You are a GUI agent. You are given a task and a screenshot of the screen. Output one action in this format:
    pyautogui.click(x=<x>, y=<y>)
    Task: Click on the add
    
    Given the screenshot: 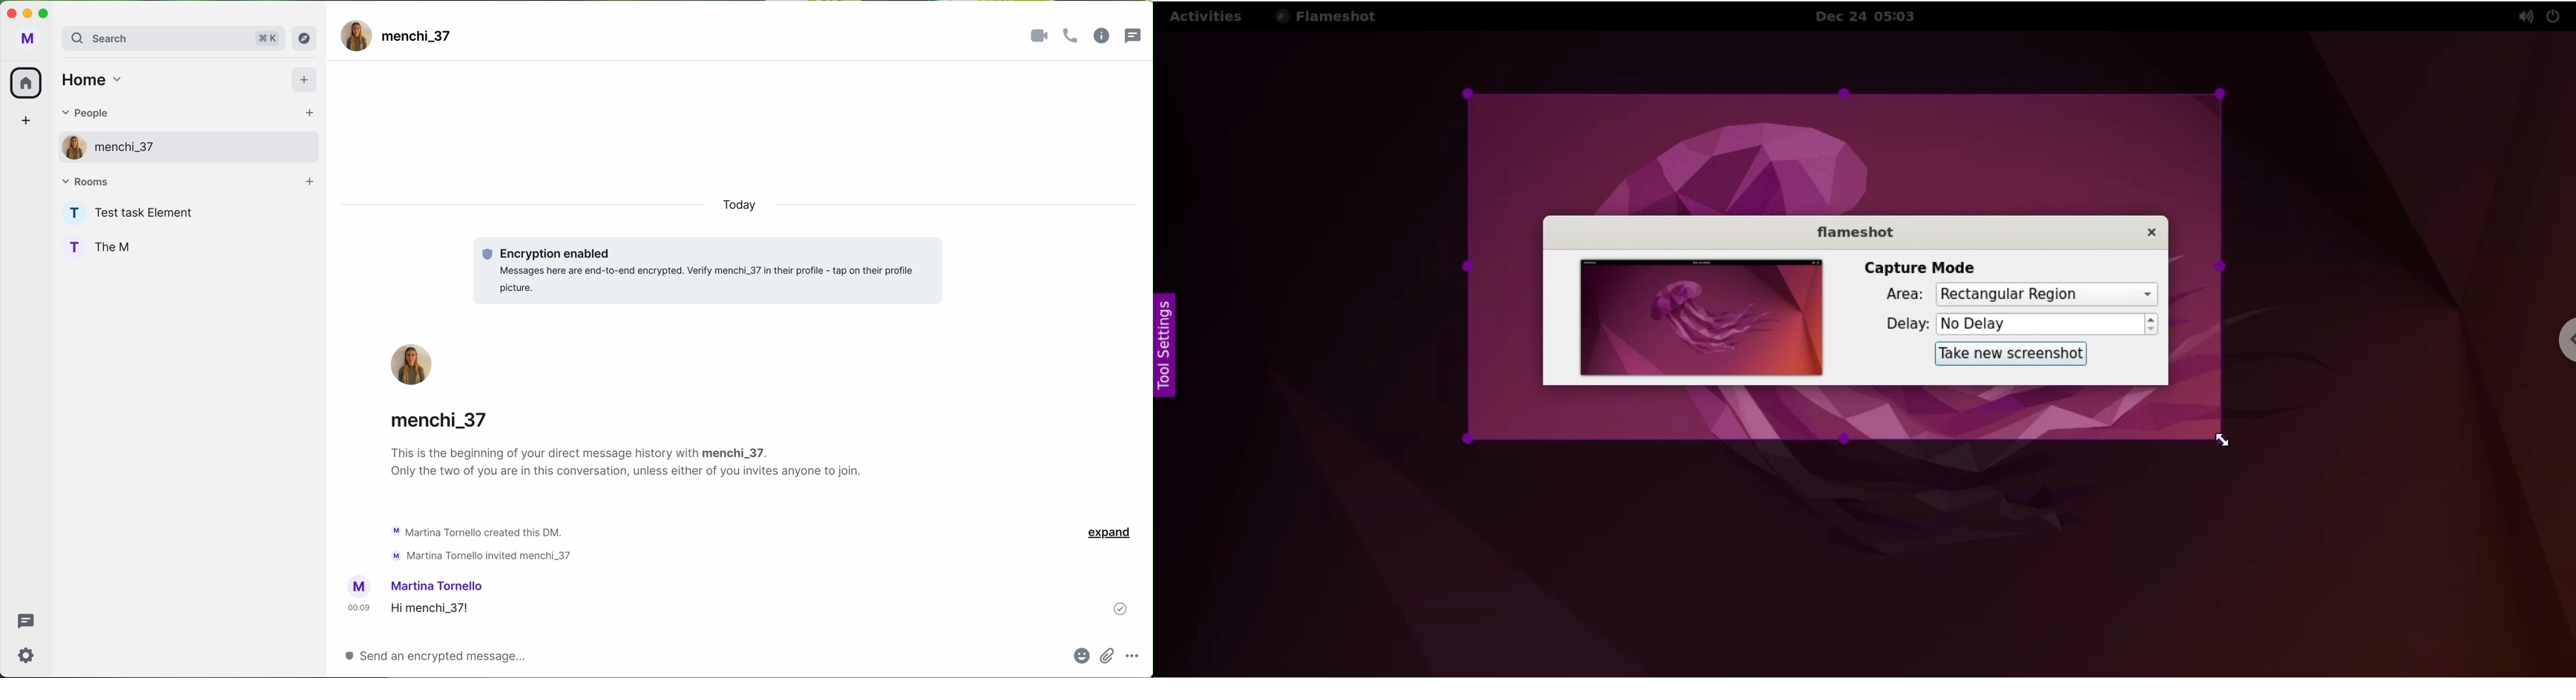 What is the action you would take?
    pyautogui.click(x=306, y=81)
    